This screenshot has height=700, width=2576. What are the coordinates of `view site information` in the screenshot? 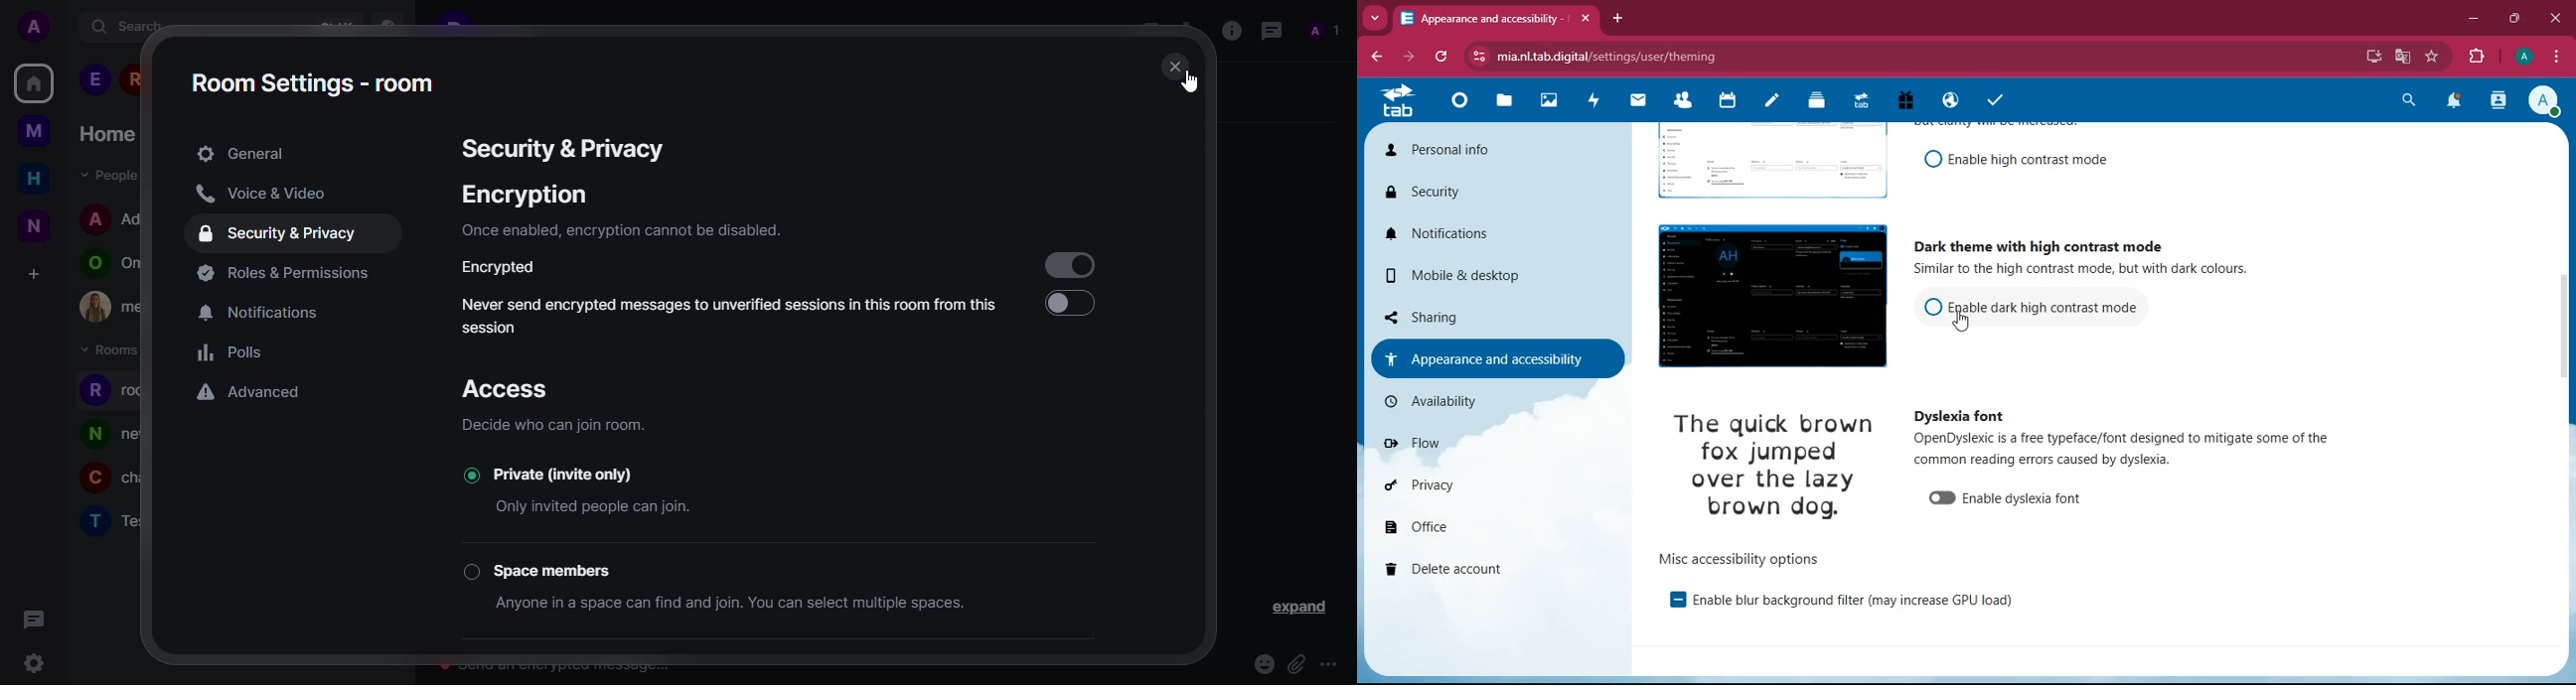 It's located at (1478, 56).